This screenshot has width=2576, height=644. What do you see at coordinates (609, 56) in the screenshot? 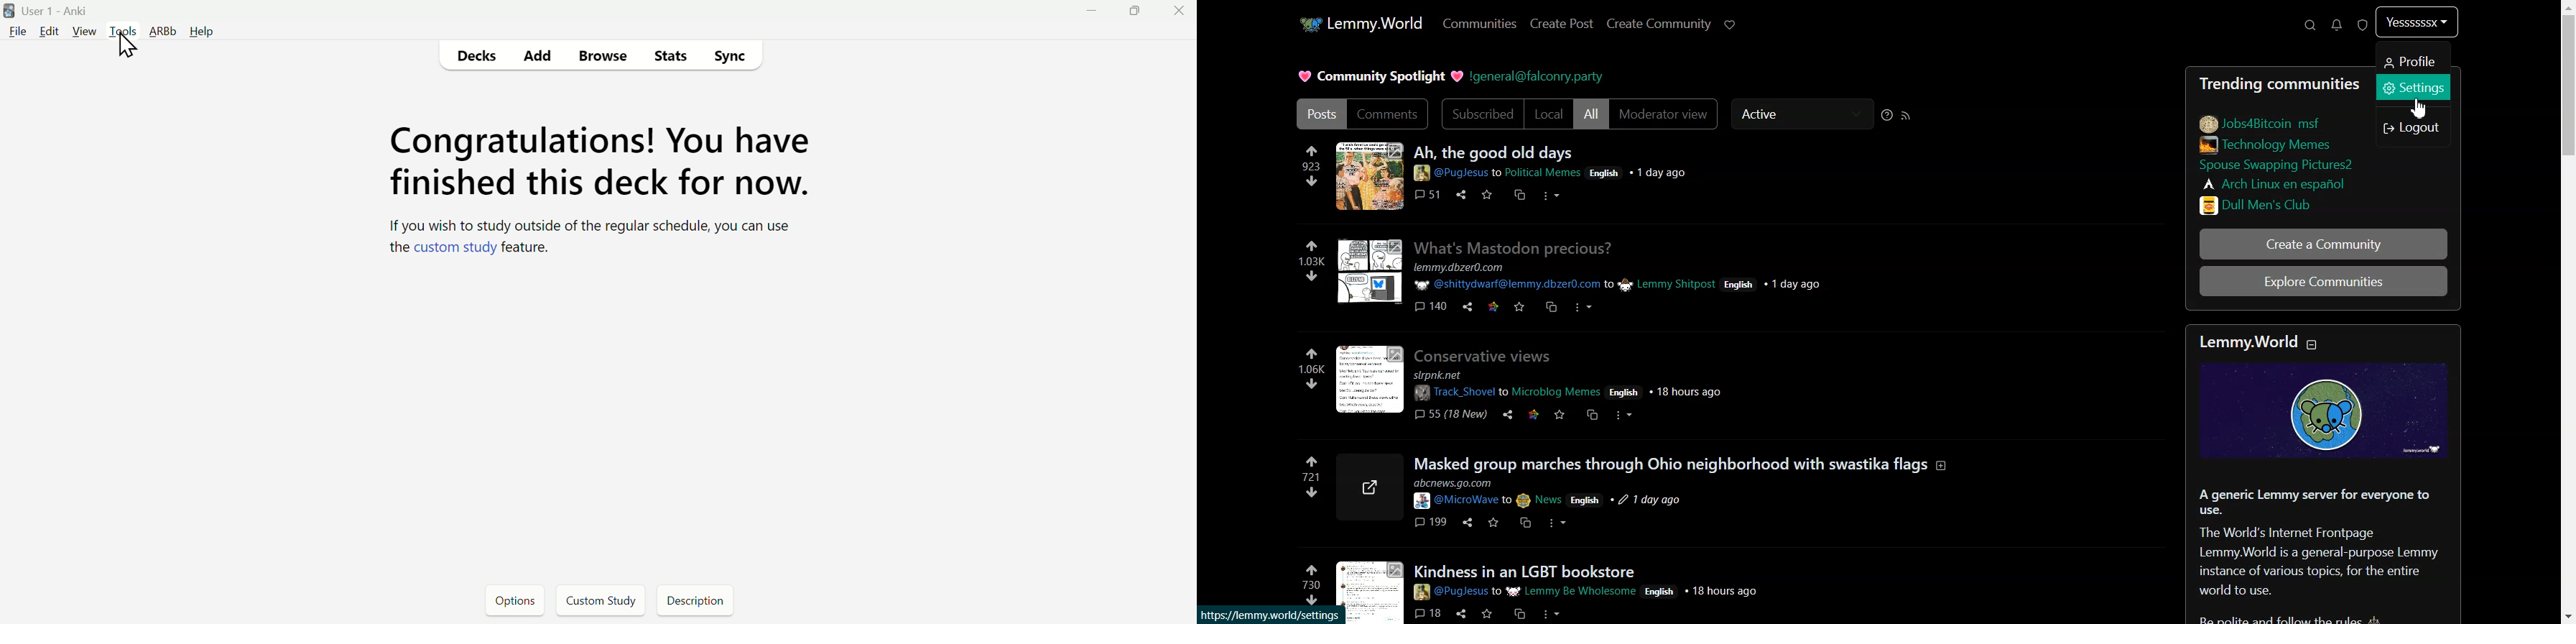
I see `Browse` at bounding box center [609, 56].